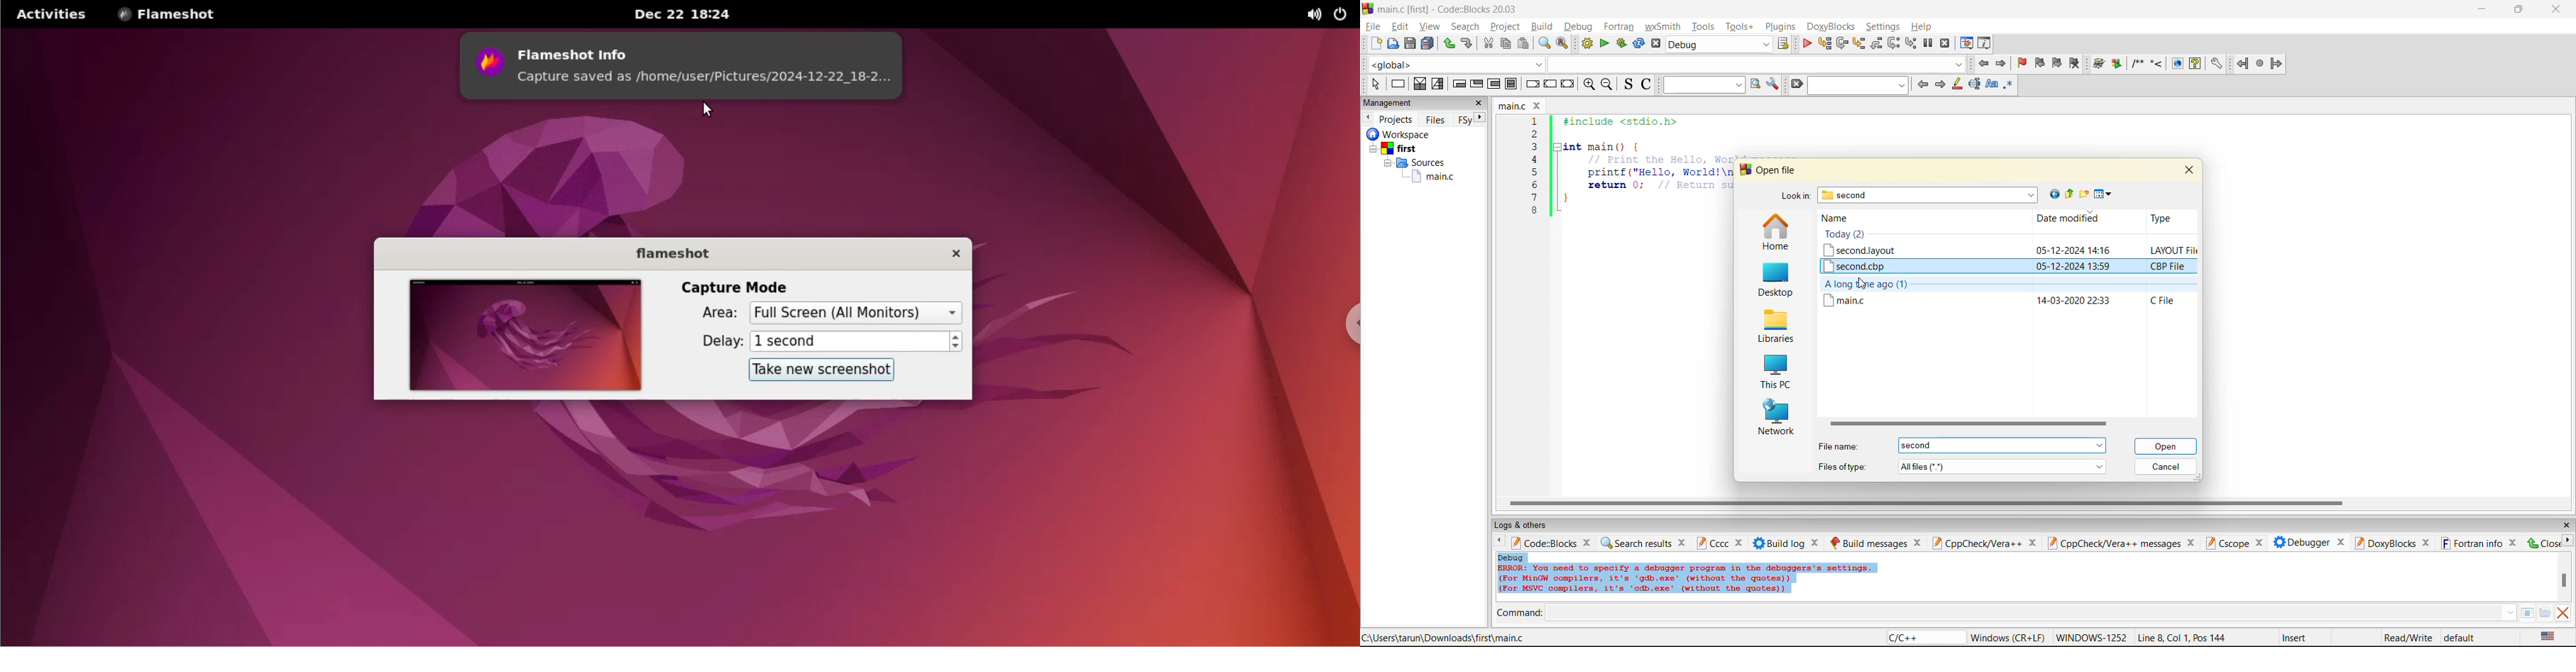 This screenshot has width=2576, height=672. Describe the element at coordinates (1431, 26) in the screenshot. I see `view` at that location.